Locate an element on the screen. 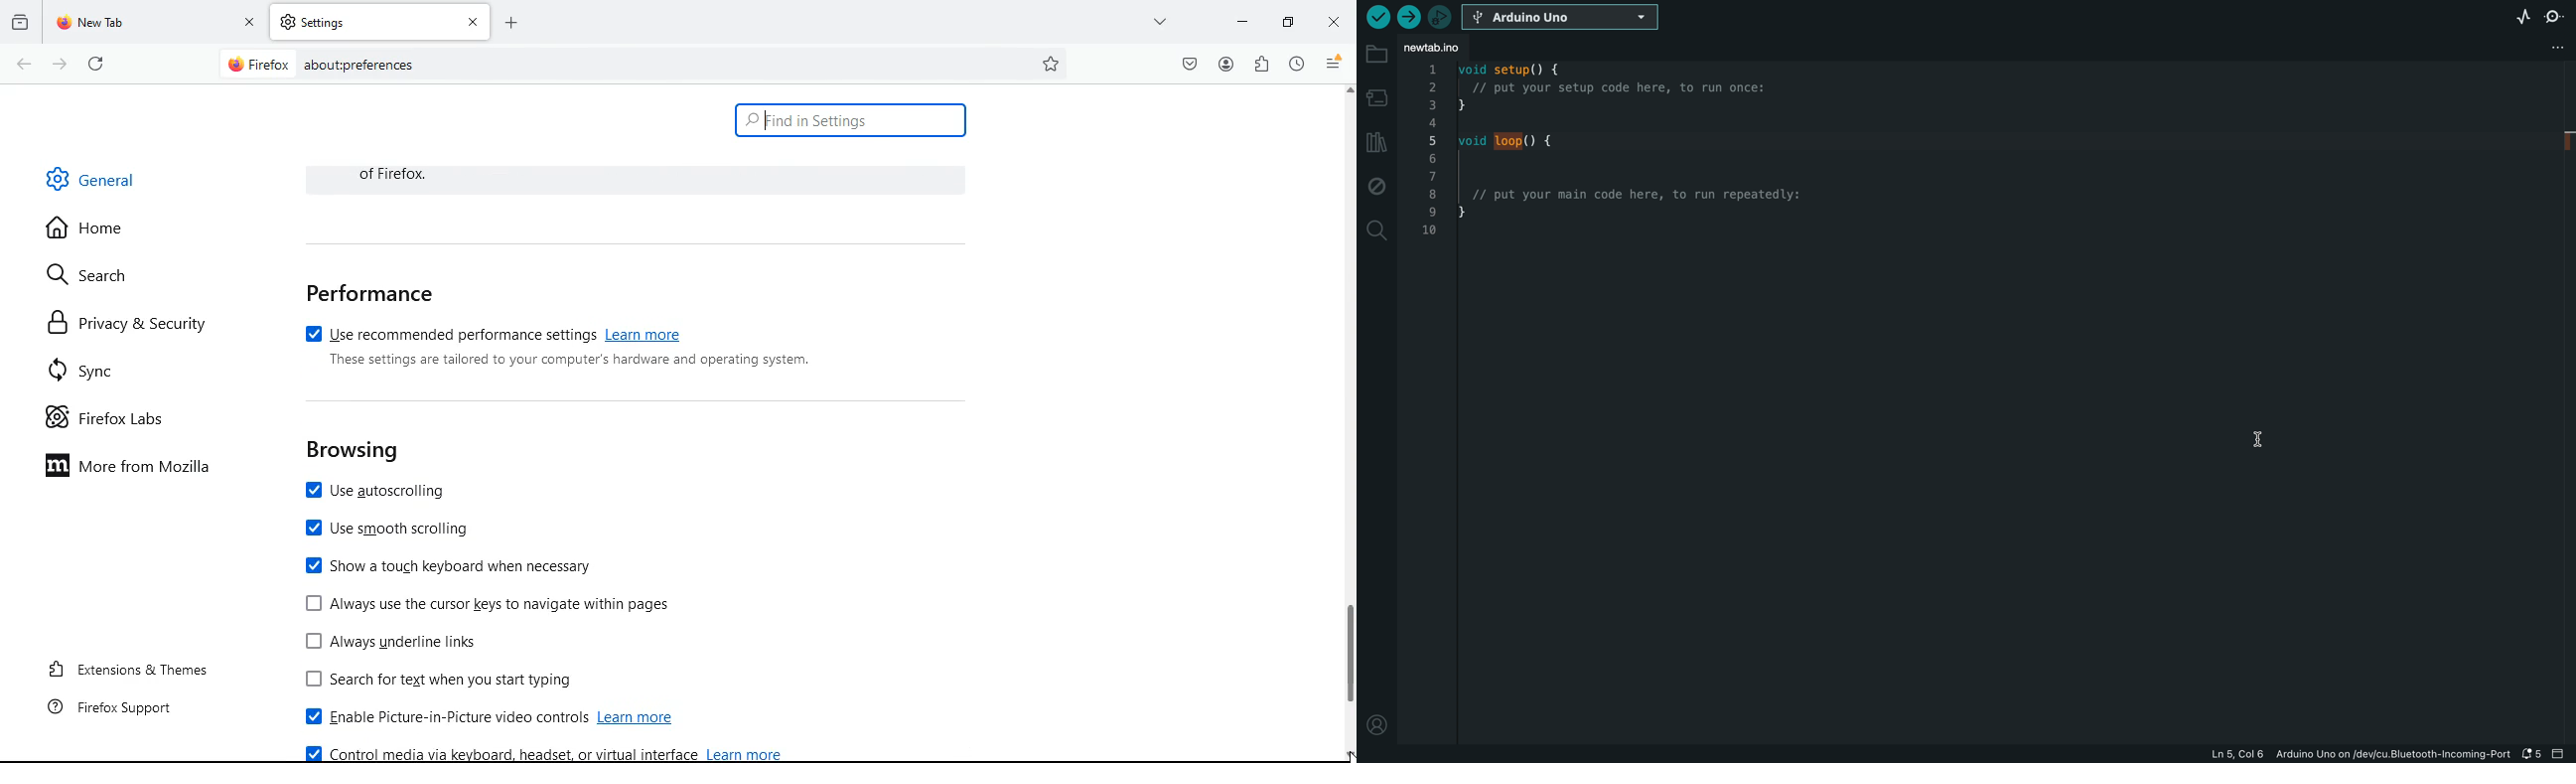 The image size is (2576, 784). menu is located at coordinates (1335, 64).